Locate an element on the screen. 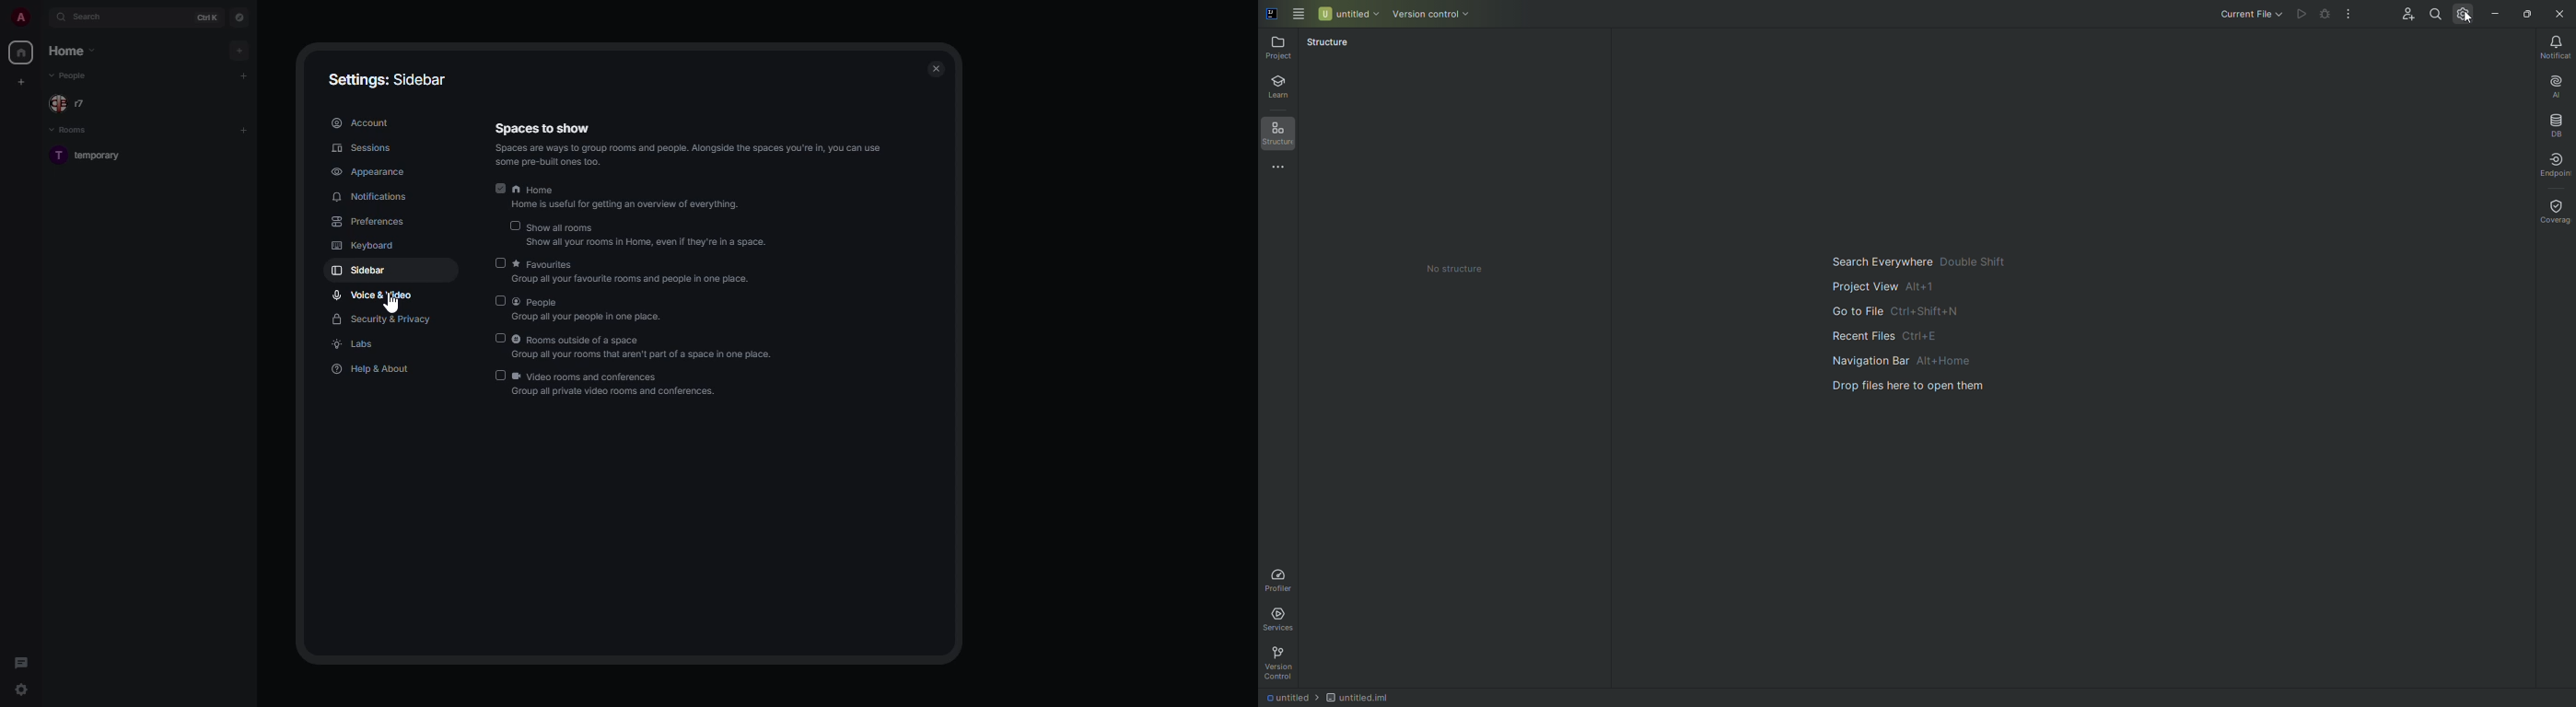 Image resolution: width=2576 pixels, height=728 pixels. people is located at coordinates (71, 76).